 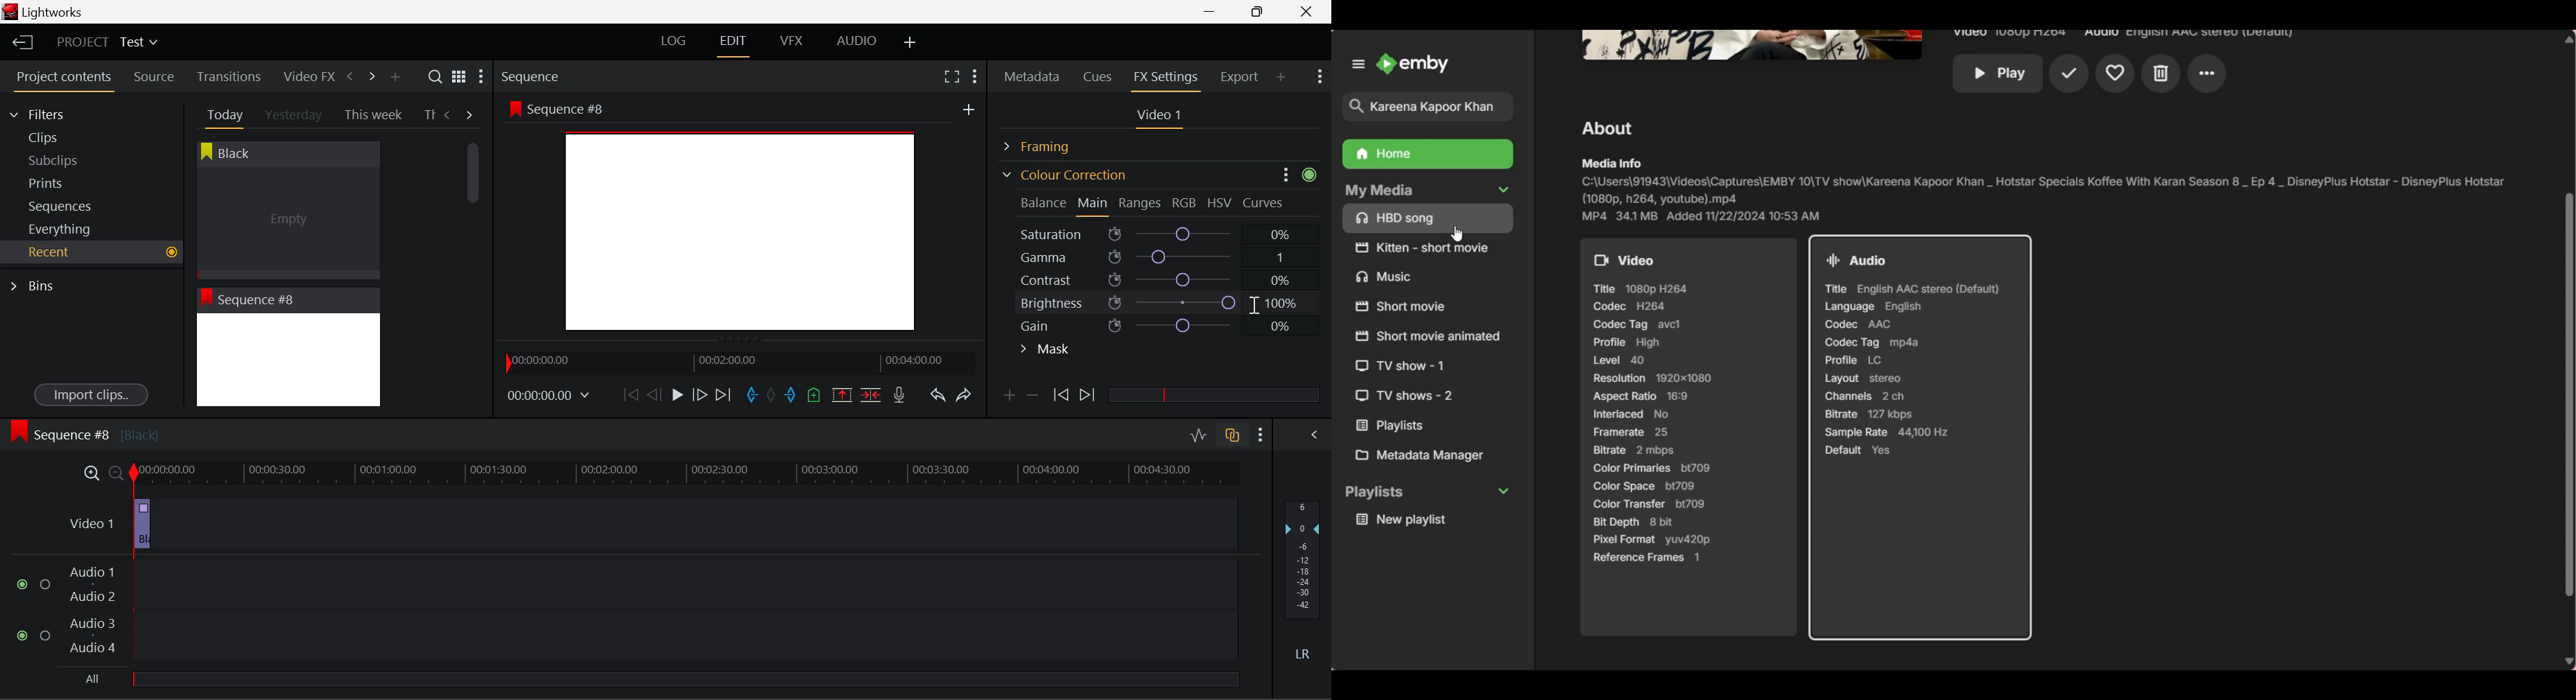 What do you see at coordinates (65, 180) in the screenshot?
I see `Prints` at bounding box center [65, 180].